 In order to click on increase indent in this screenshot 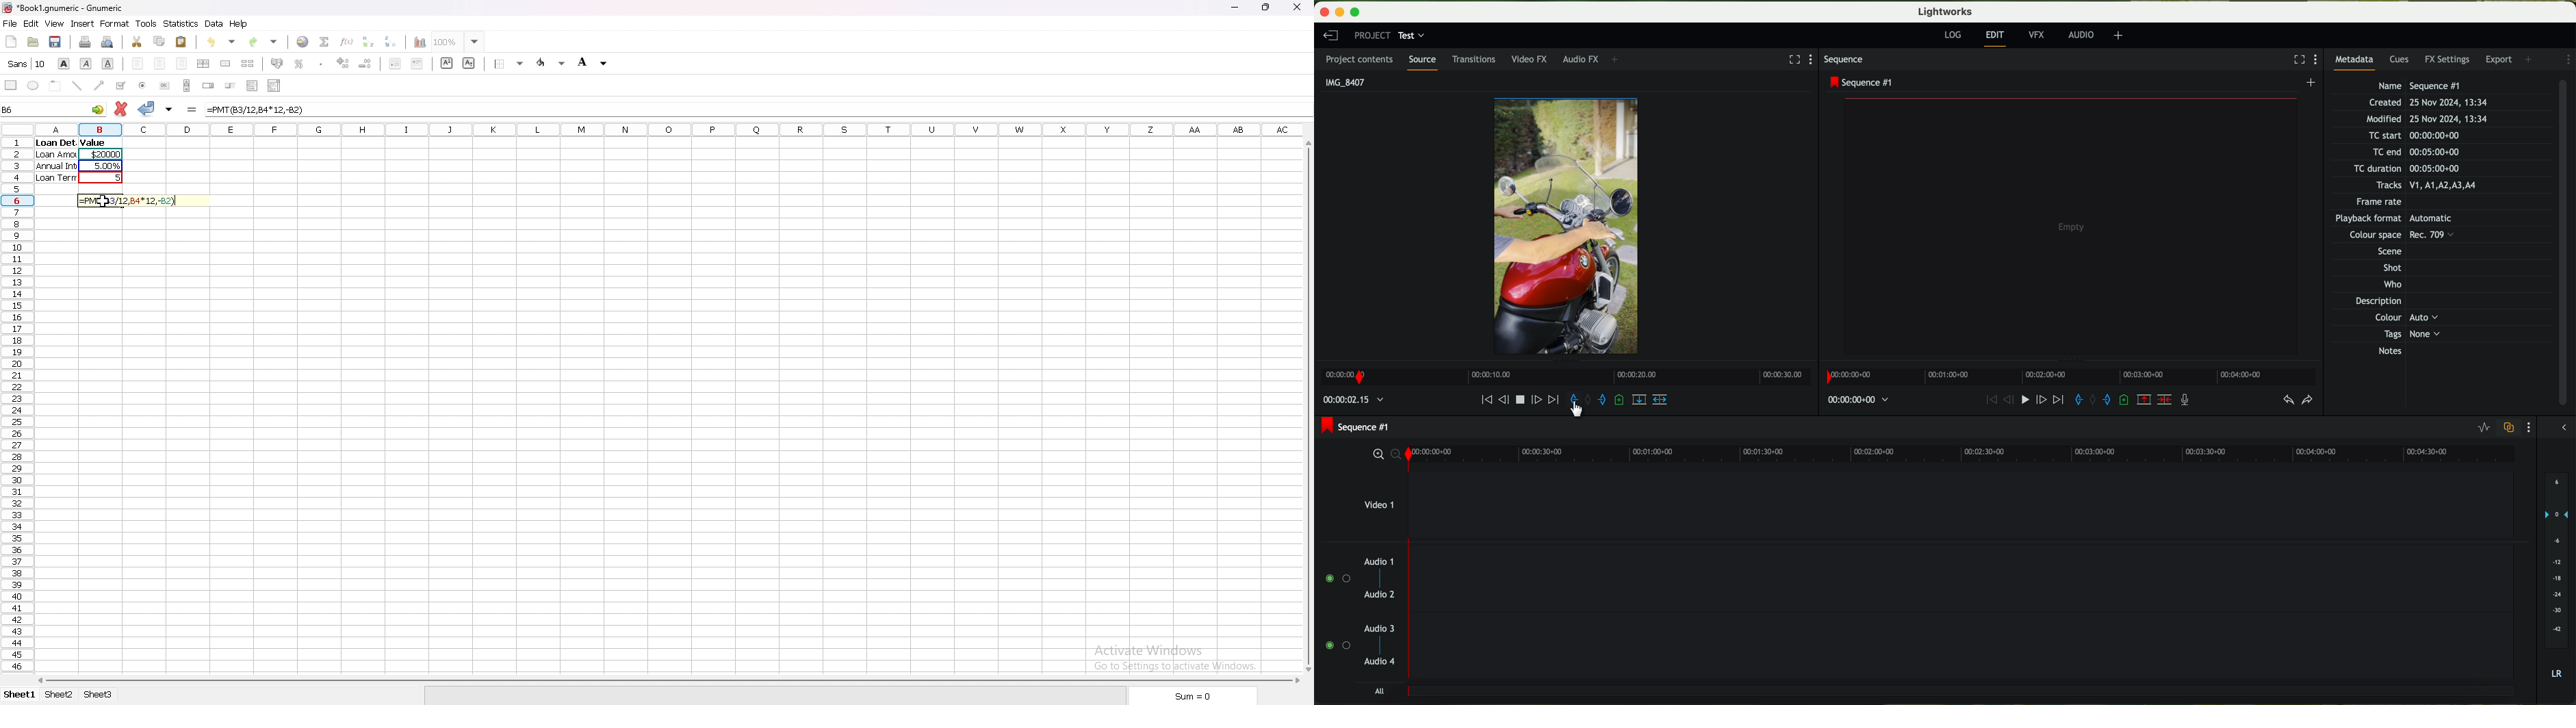, I will do `click(417, 64)`.